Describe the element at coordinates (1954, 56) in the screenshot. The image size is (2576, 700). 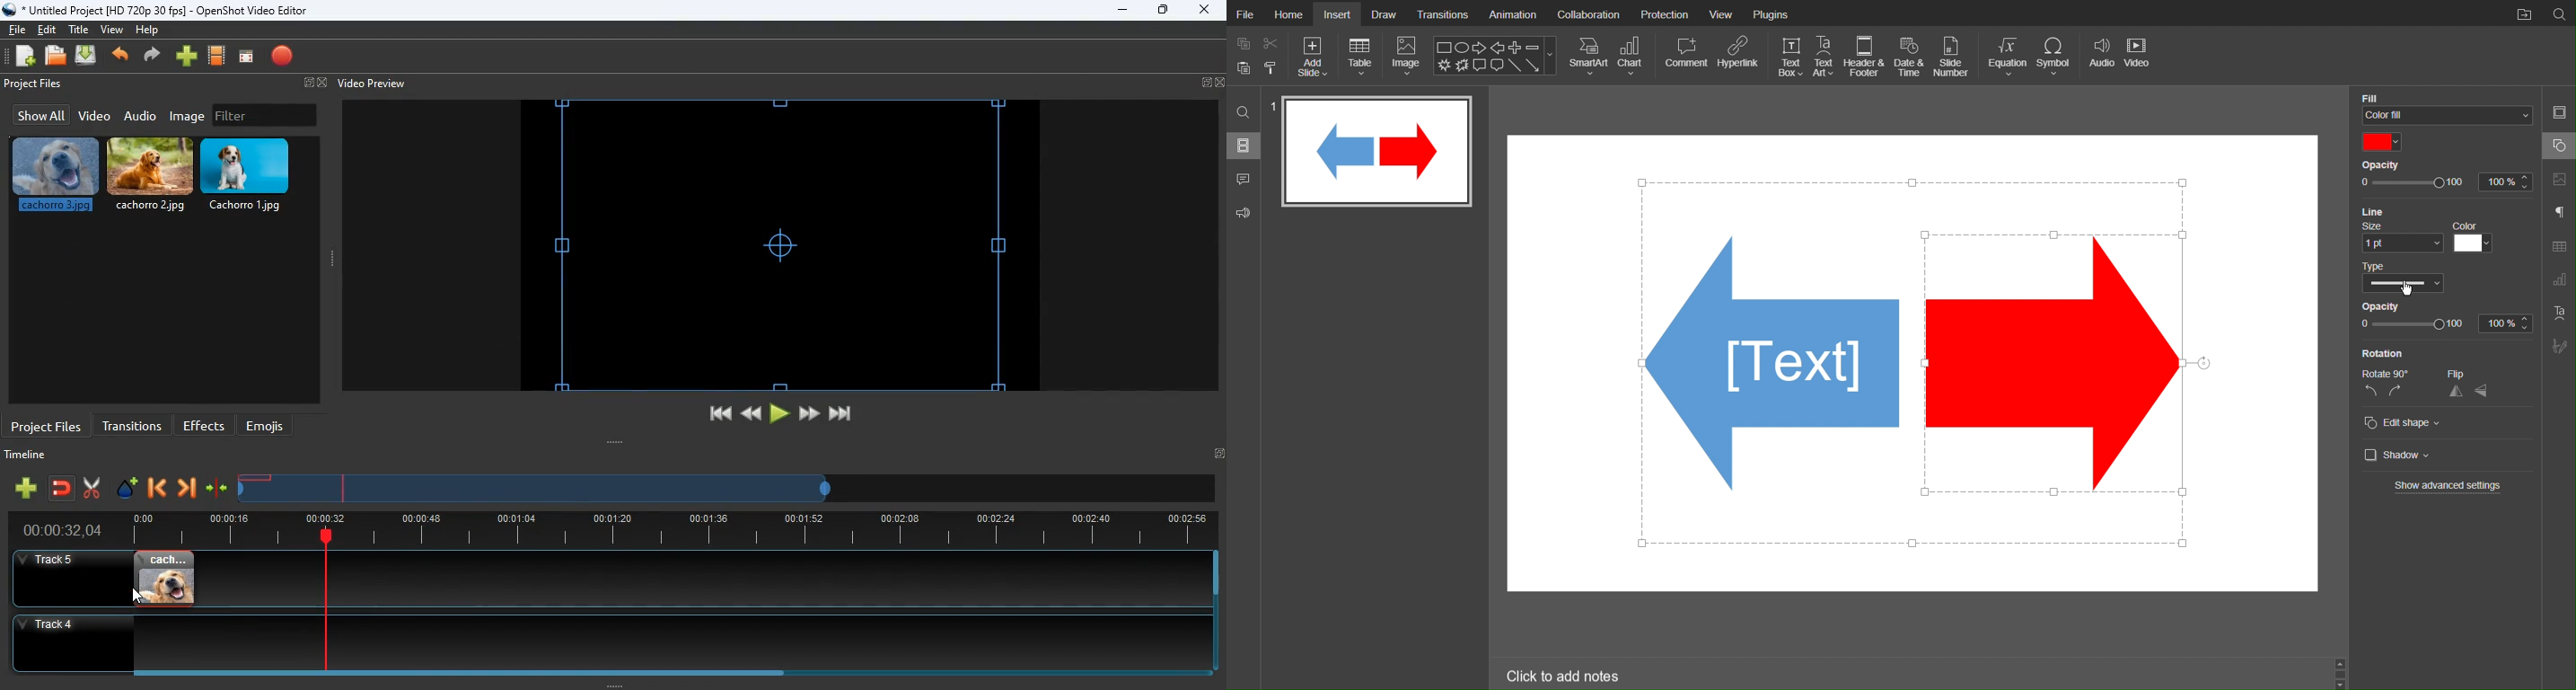
I see `Slide Number` at that location.